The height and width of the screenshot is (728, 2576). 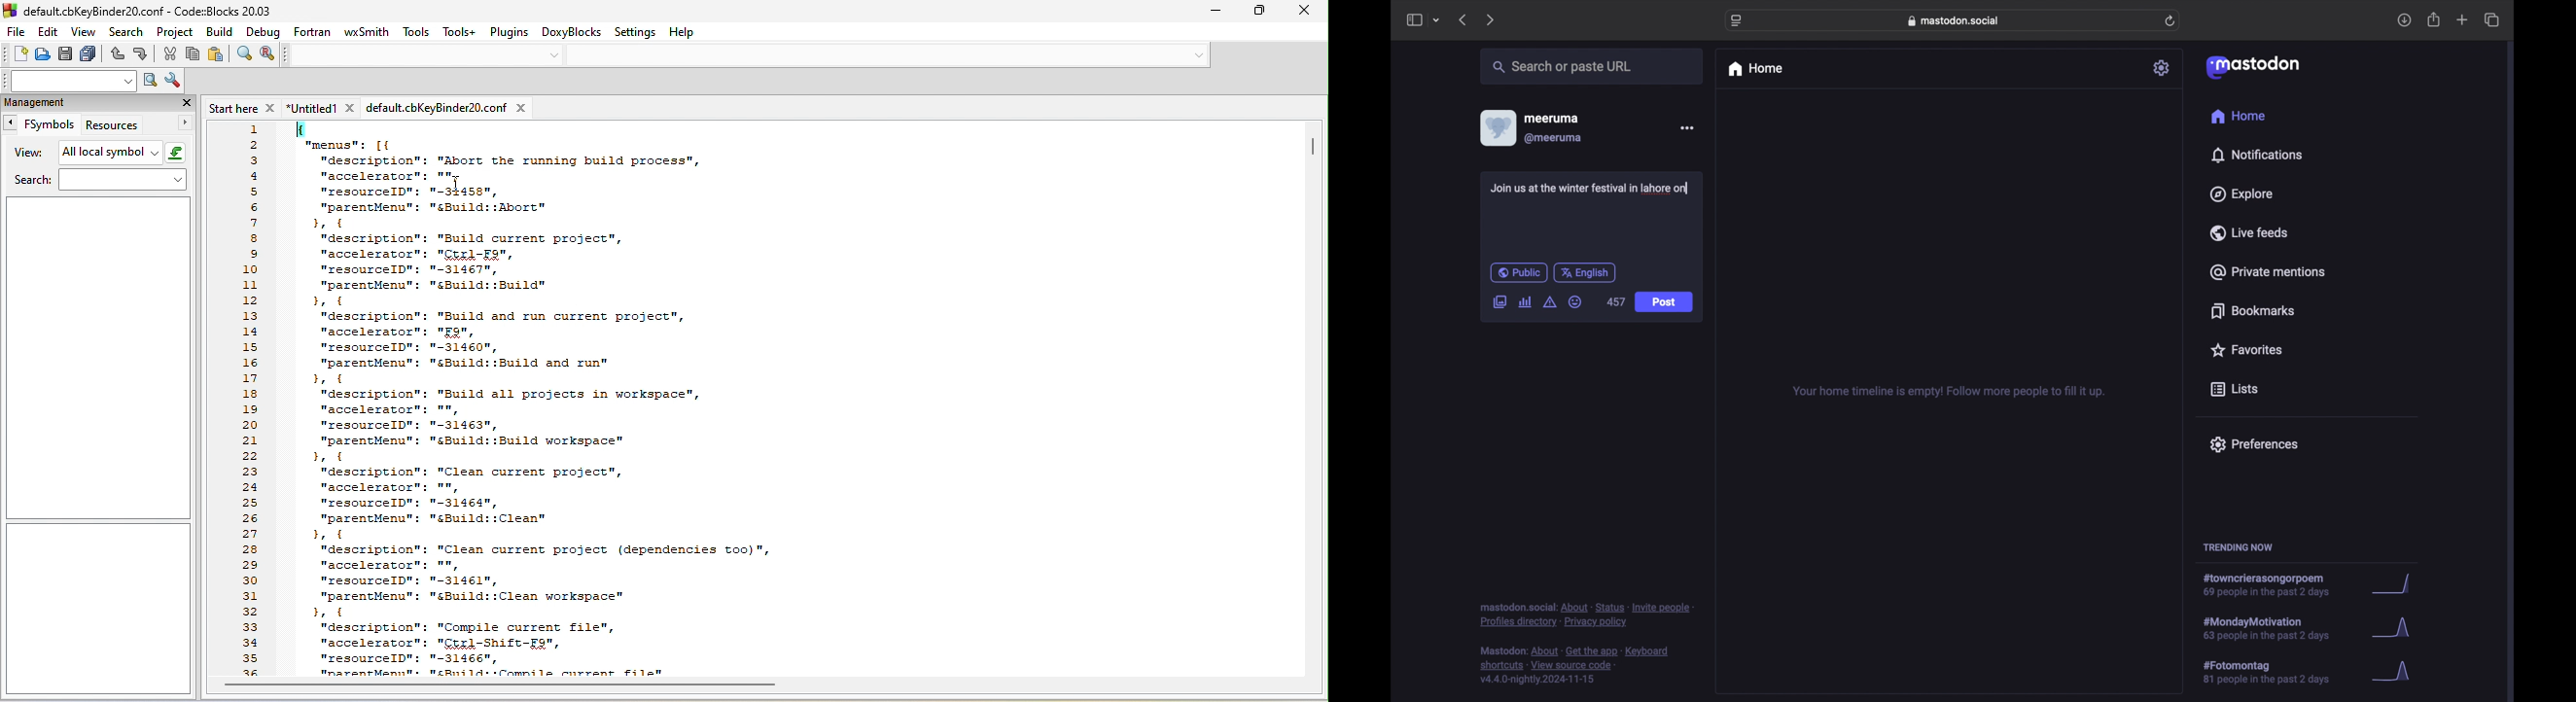 What do you see at coordinates (2240, 194) in the screenshot?
I see `explore` at bounding box center [2240, 194].